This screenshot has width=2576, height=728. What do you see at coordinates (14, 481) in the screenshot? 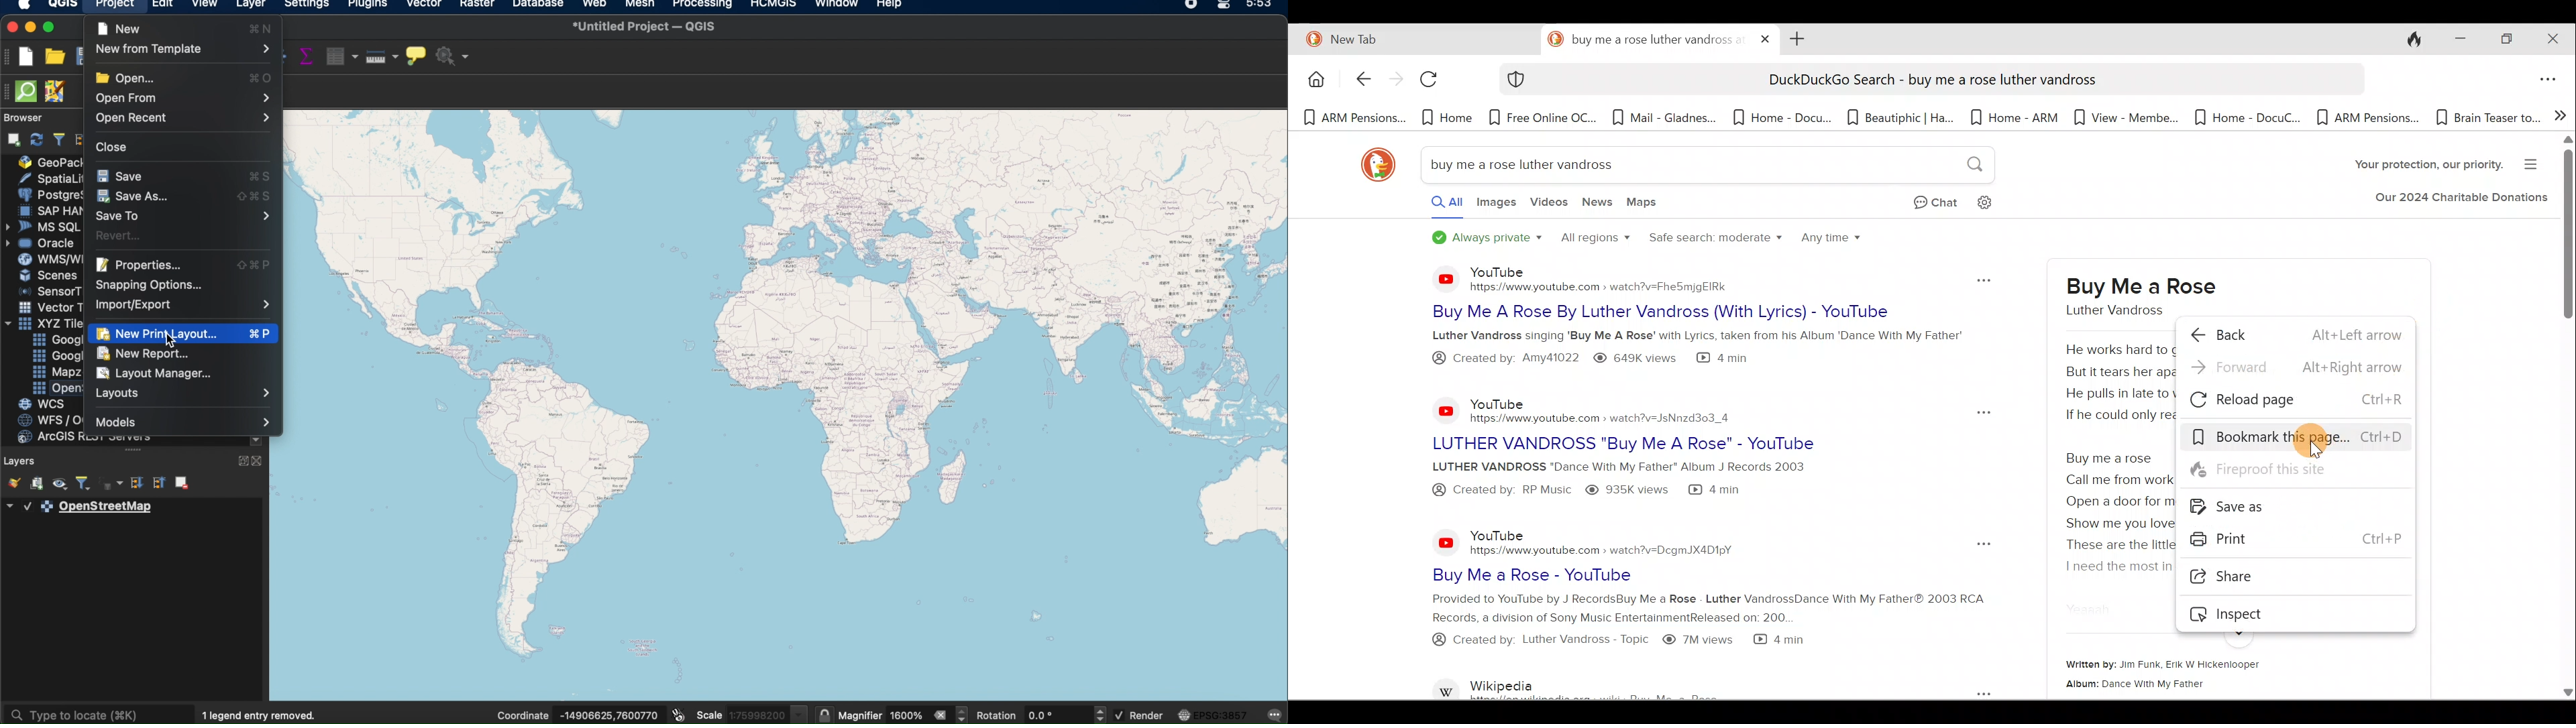
I see `open the layer` at bounding box center [14, 481].